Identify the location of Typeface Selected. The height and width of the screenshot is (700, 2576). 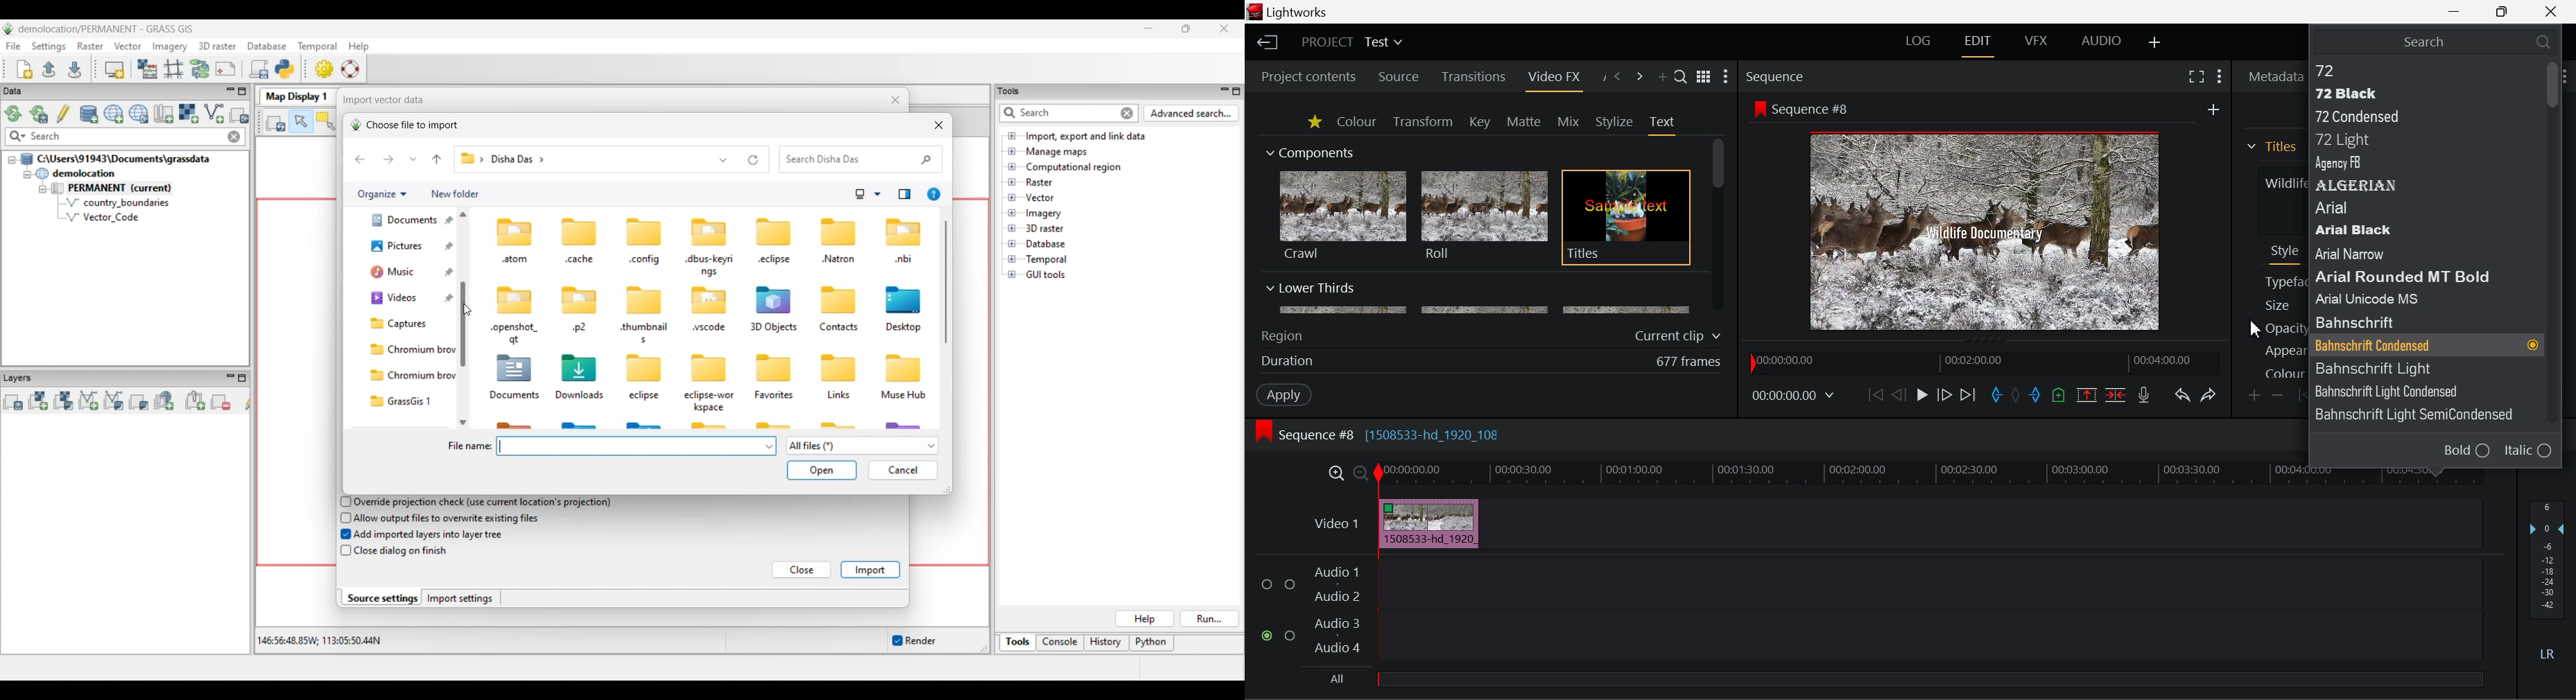
(2429, 345).